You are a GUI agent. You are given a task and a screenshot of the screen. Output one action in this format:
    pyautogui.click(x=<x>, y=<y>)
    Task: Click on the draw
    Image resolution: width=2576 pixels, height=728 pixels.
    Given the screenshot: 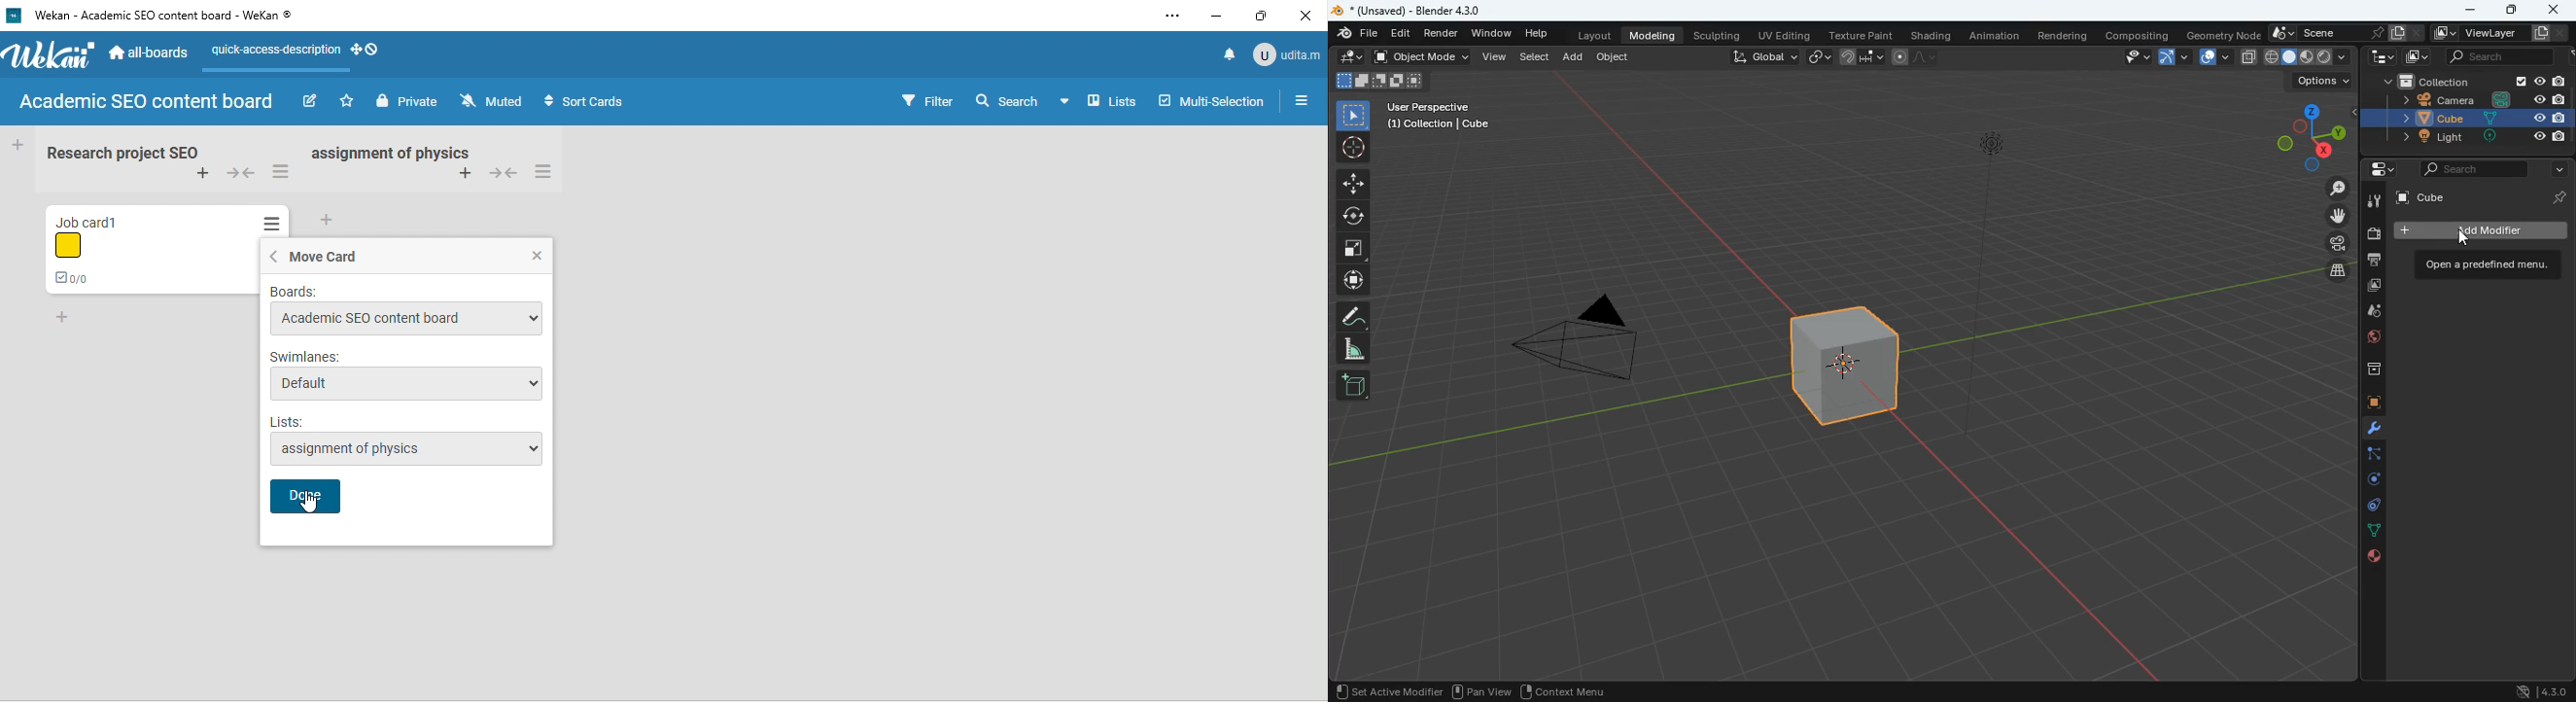 What is the action you would take?
    pyautogui.click(x=1355, y=315)
    